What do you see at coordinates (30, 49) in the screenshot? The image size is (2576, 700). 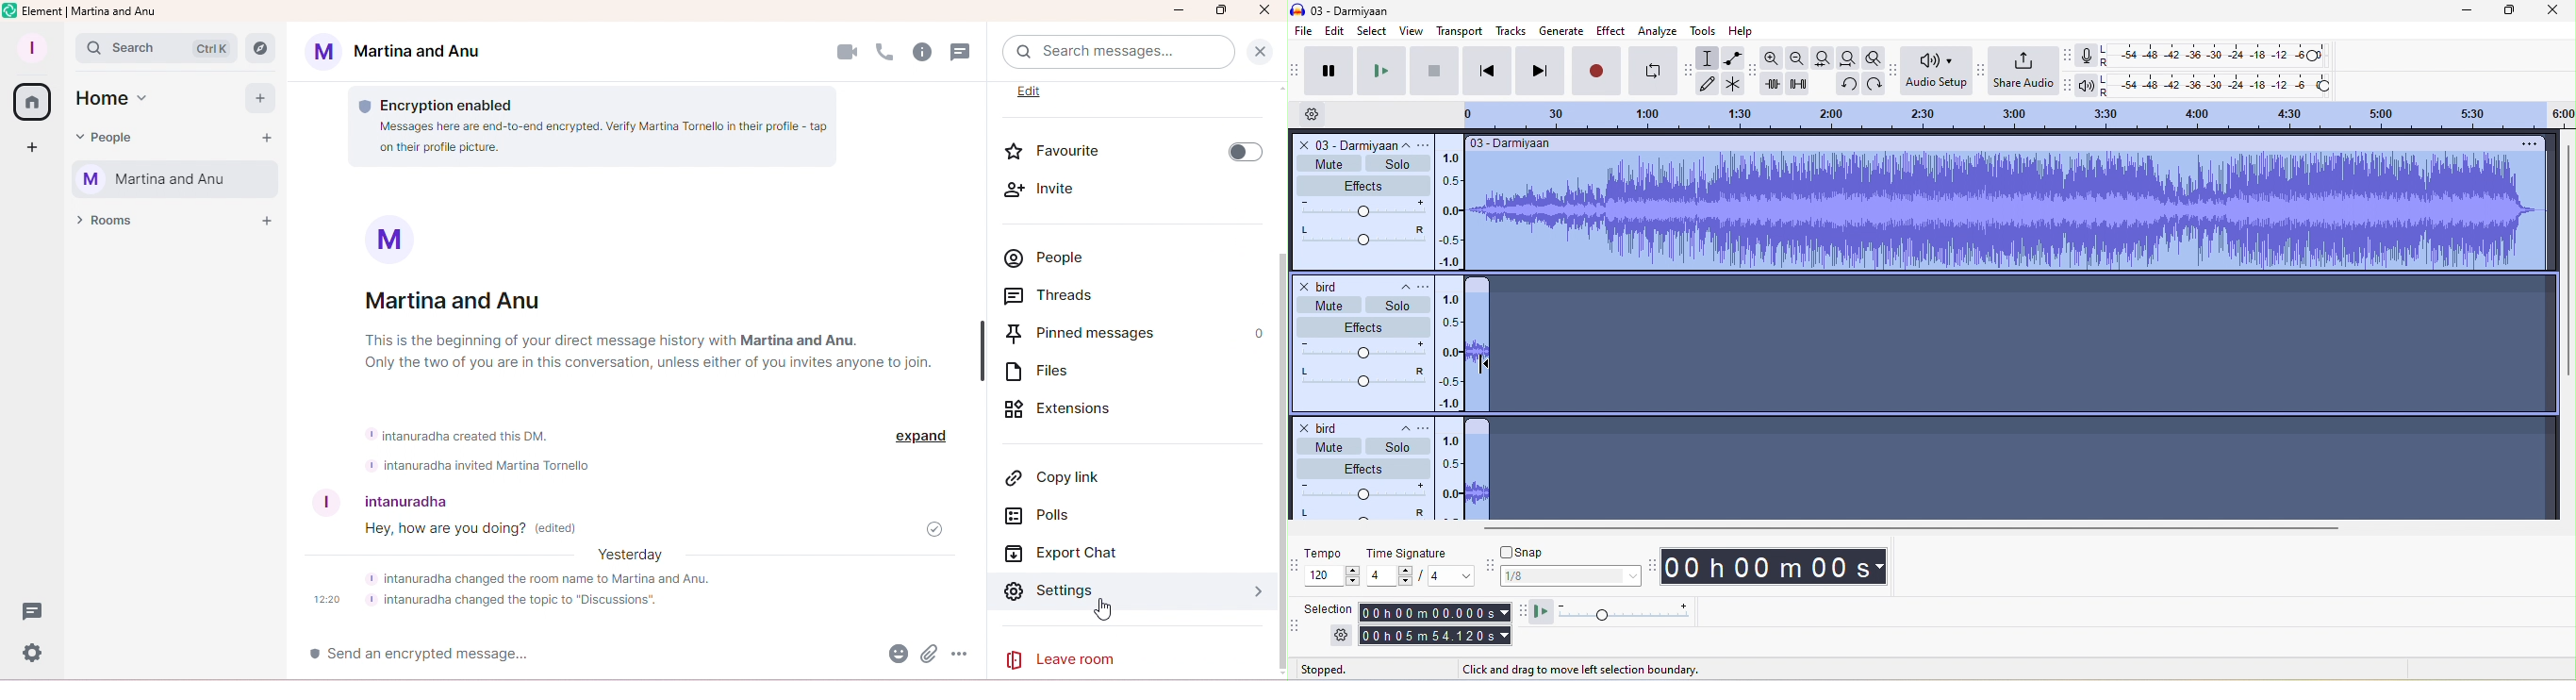 I see `Profile` at bounding box center [30, 49].